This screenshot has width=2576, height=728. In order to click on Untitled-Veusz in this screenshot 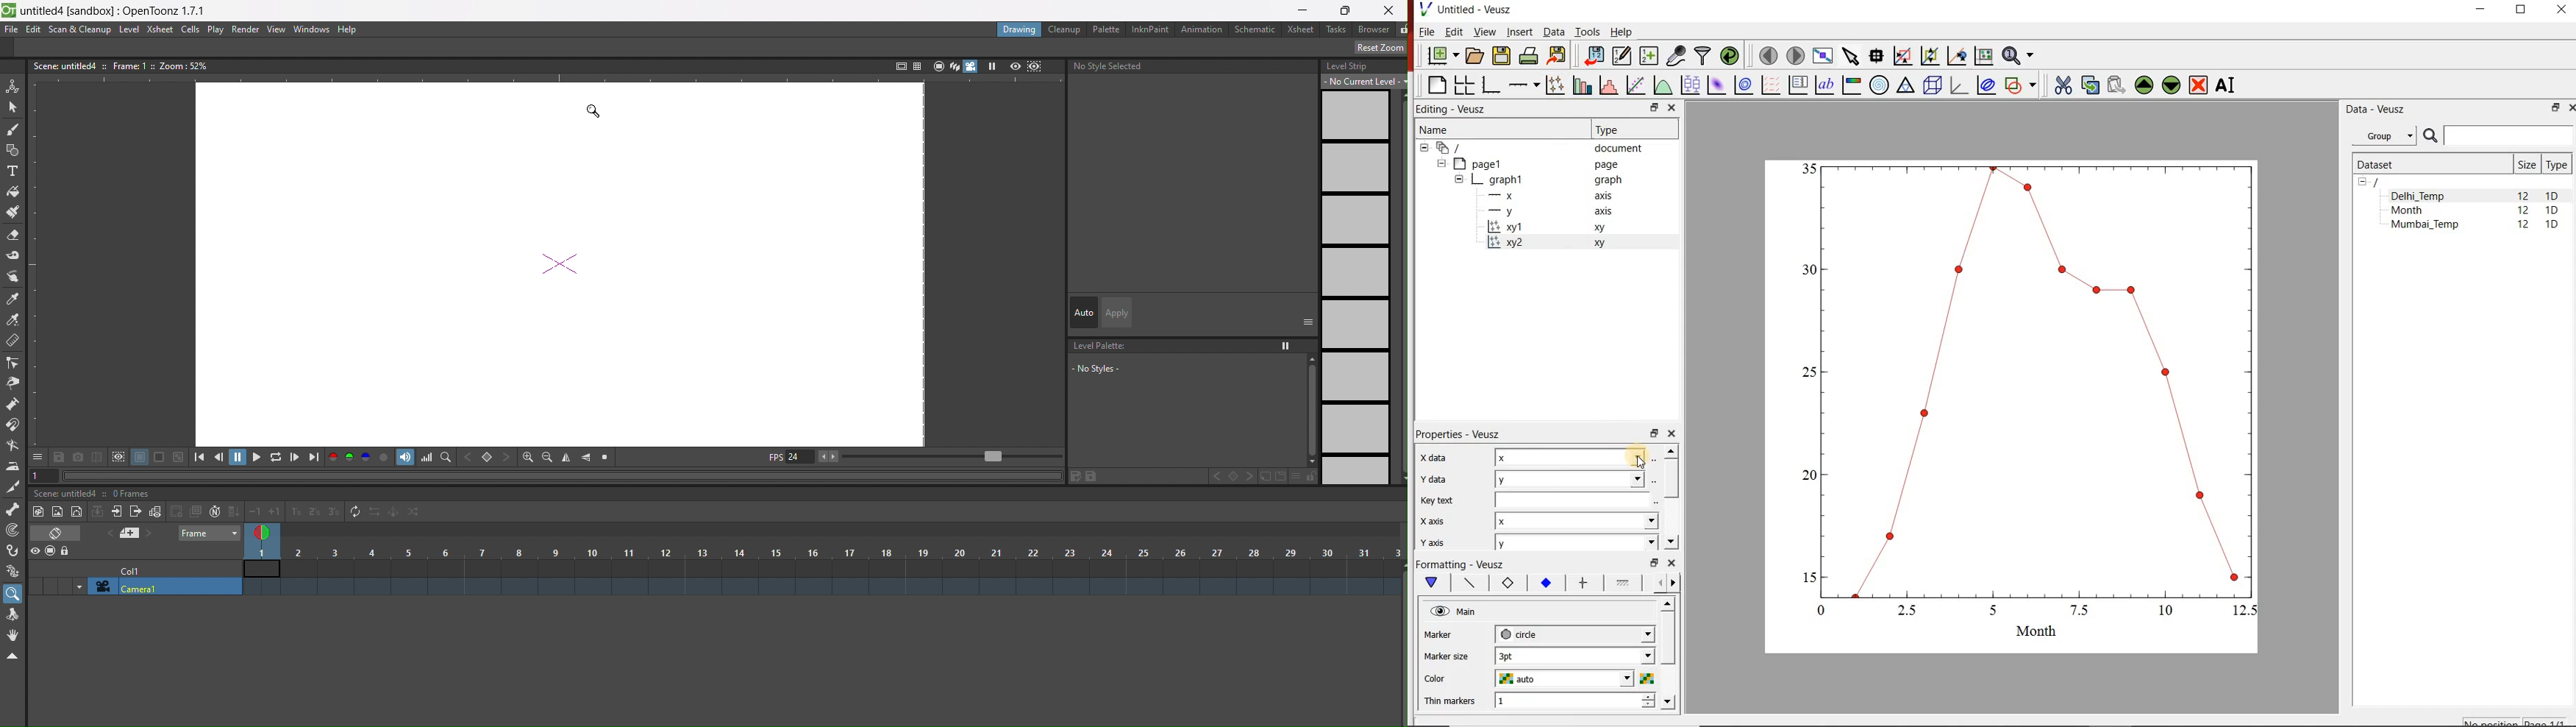, I will do `click(1469, 9)`.